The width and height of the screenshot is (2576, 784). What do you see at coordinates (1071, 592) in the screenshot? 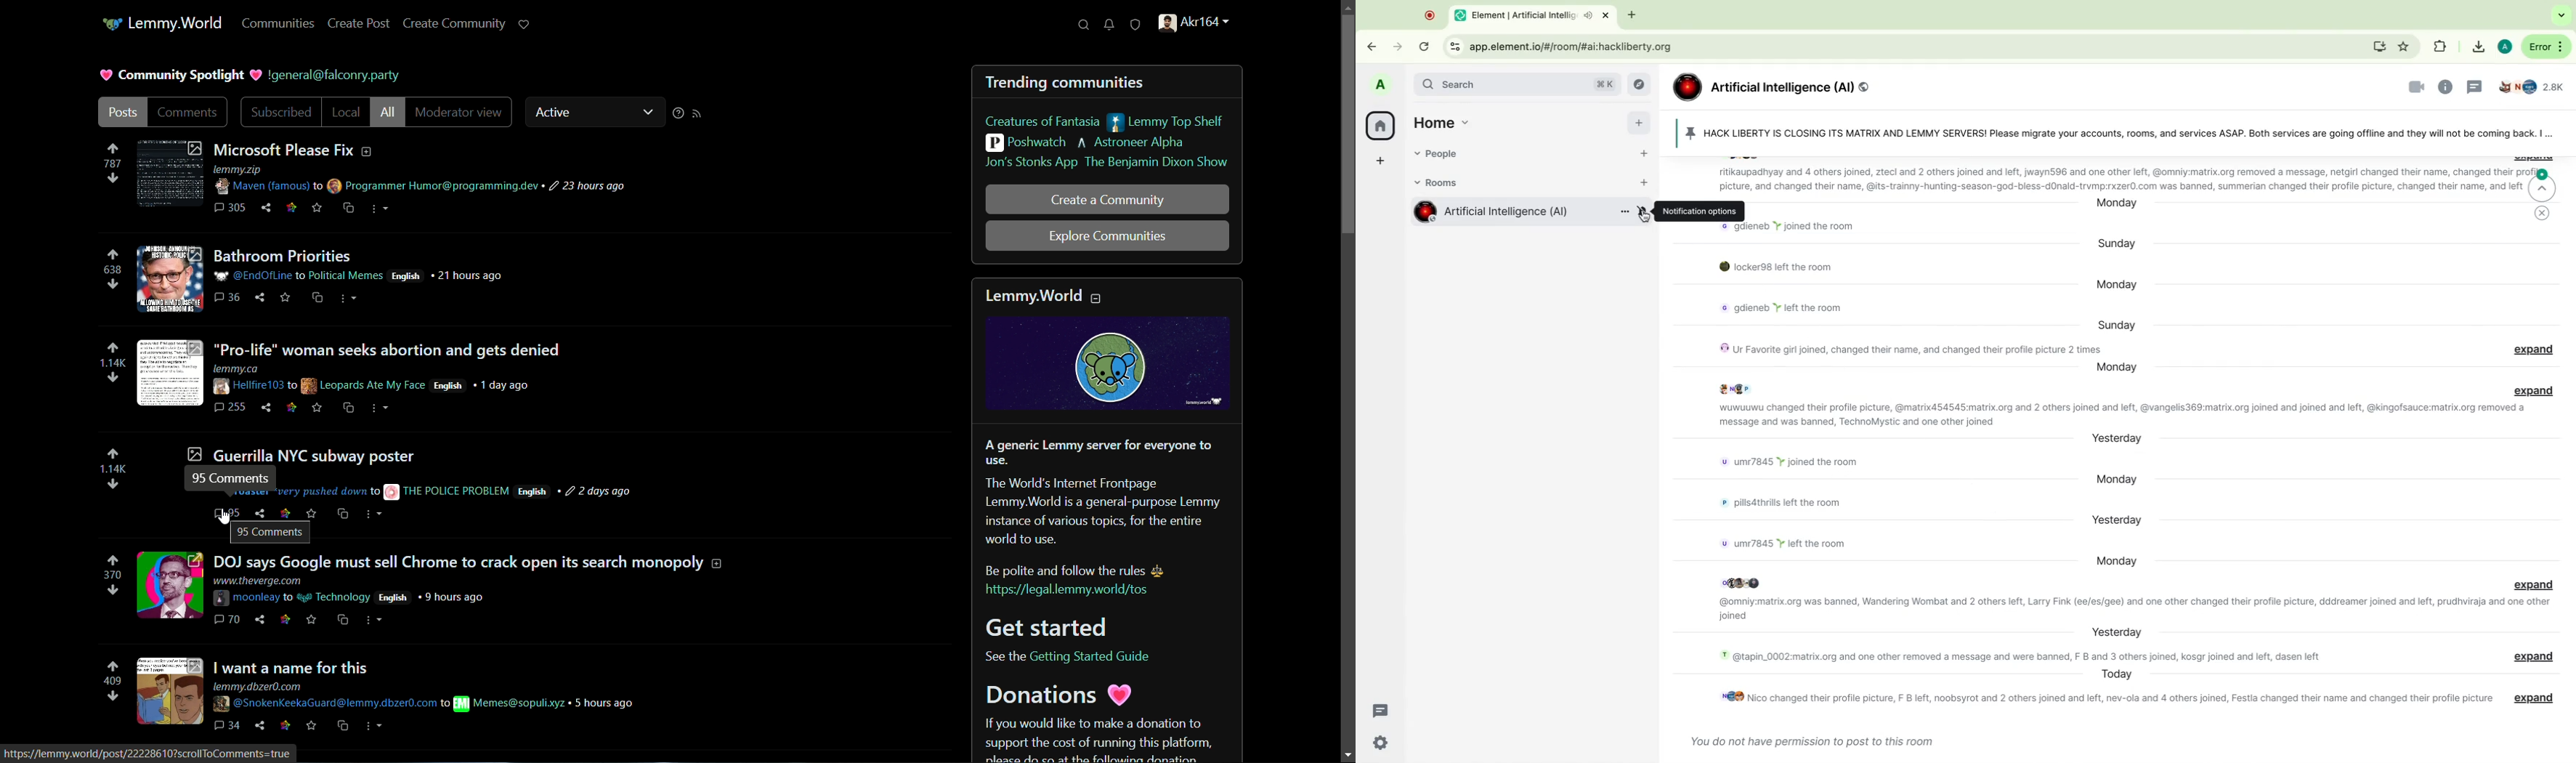
I see `| https://legal.lemmy.world/tos` at bounding box center [1071, 592].